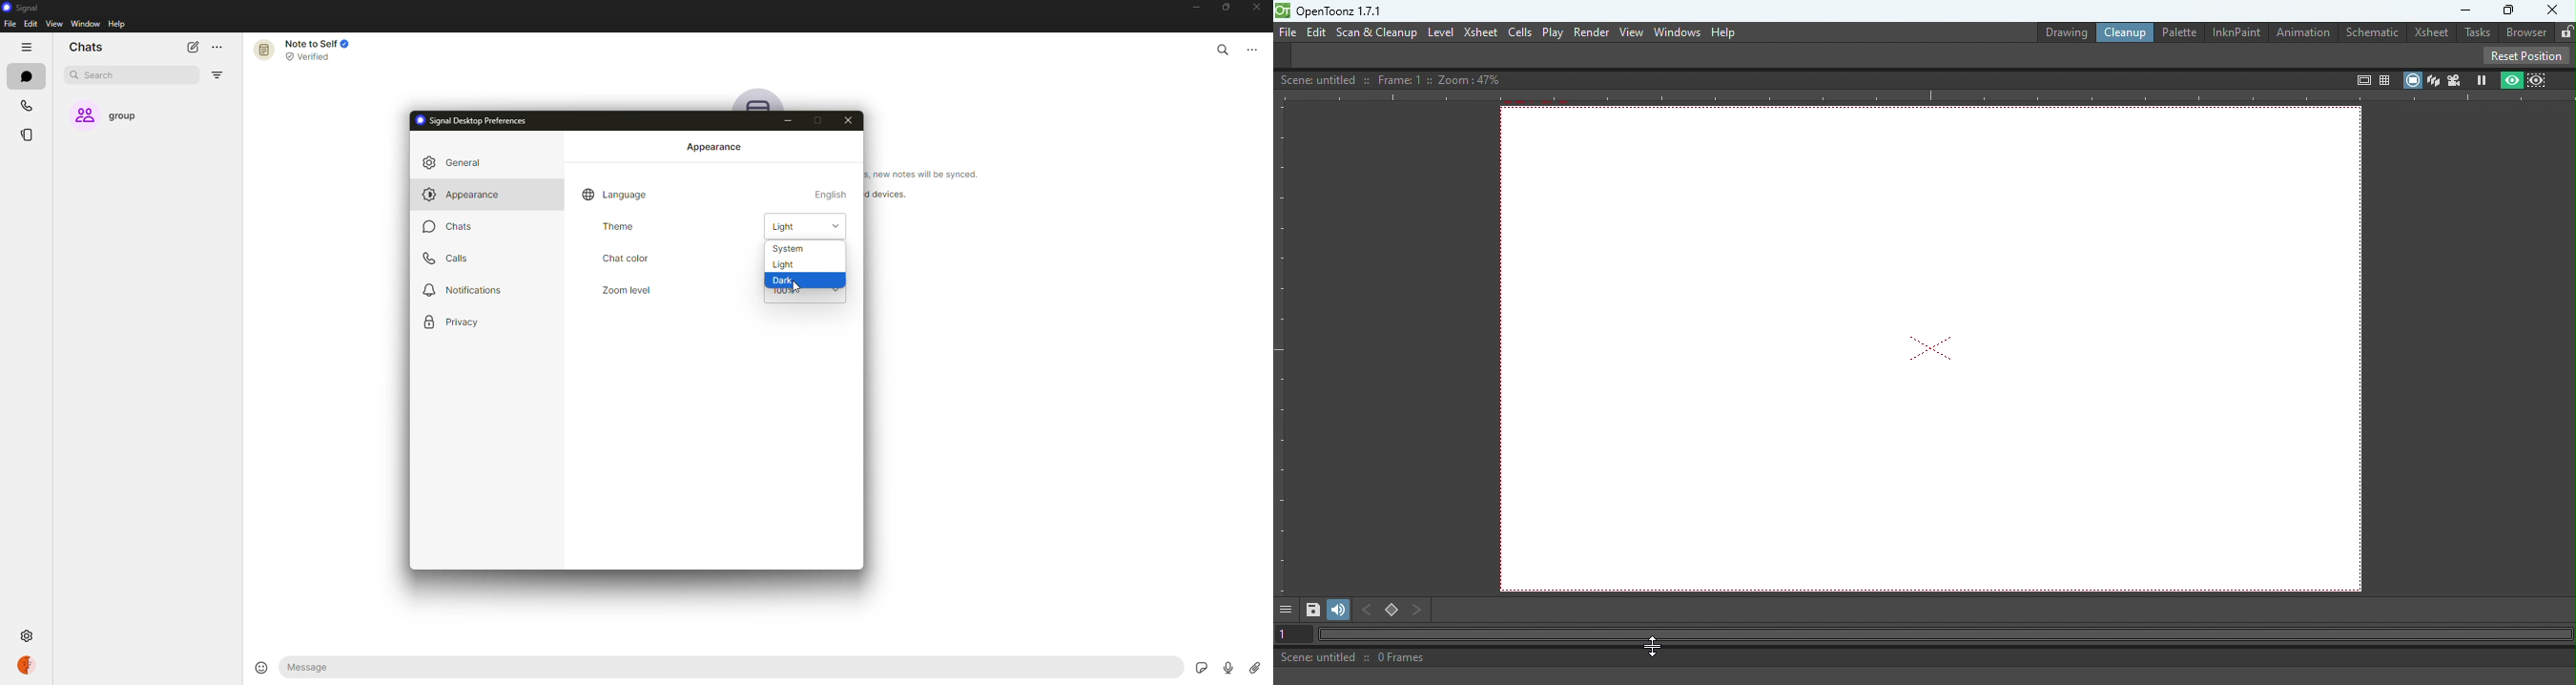 Image resolution: width=2576 pixels, height=700 pixels. Describe the element at coordinates (1519, 32) in the screenshot. I see `cells` at that location.